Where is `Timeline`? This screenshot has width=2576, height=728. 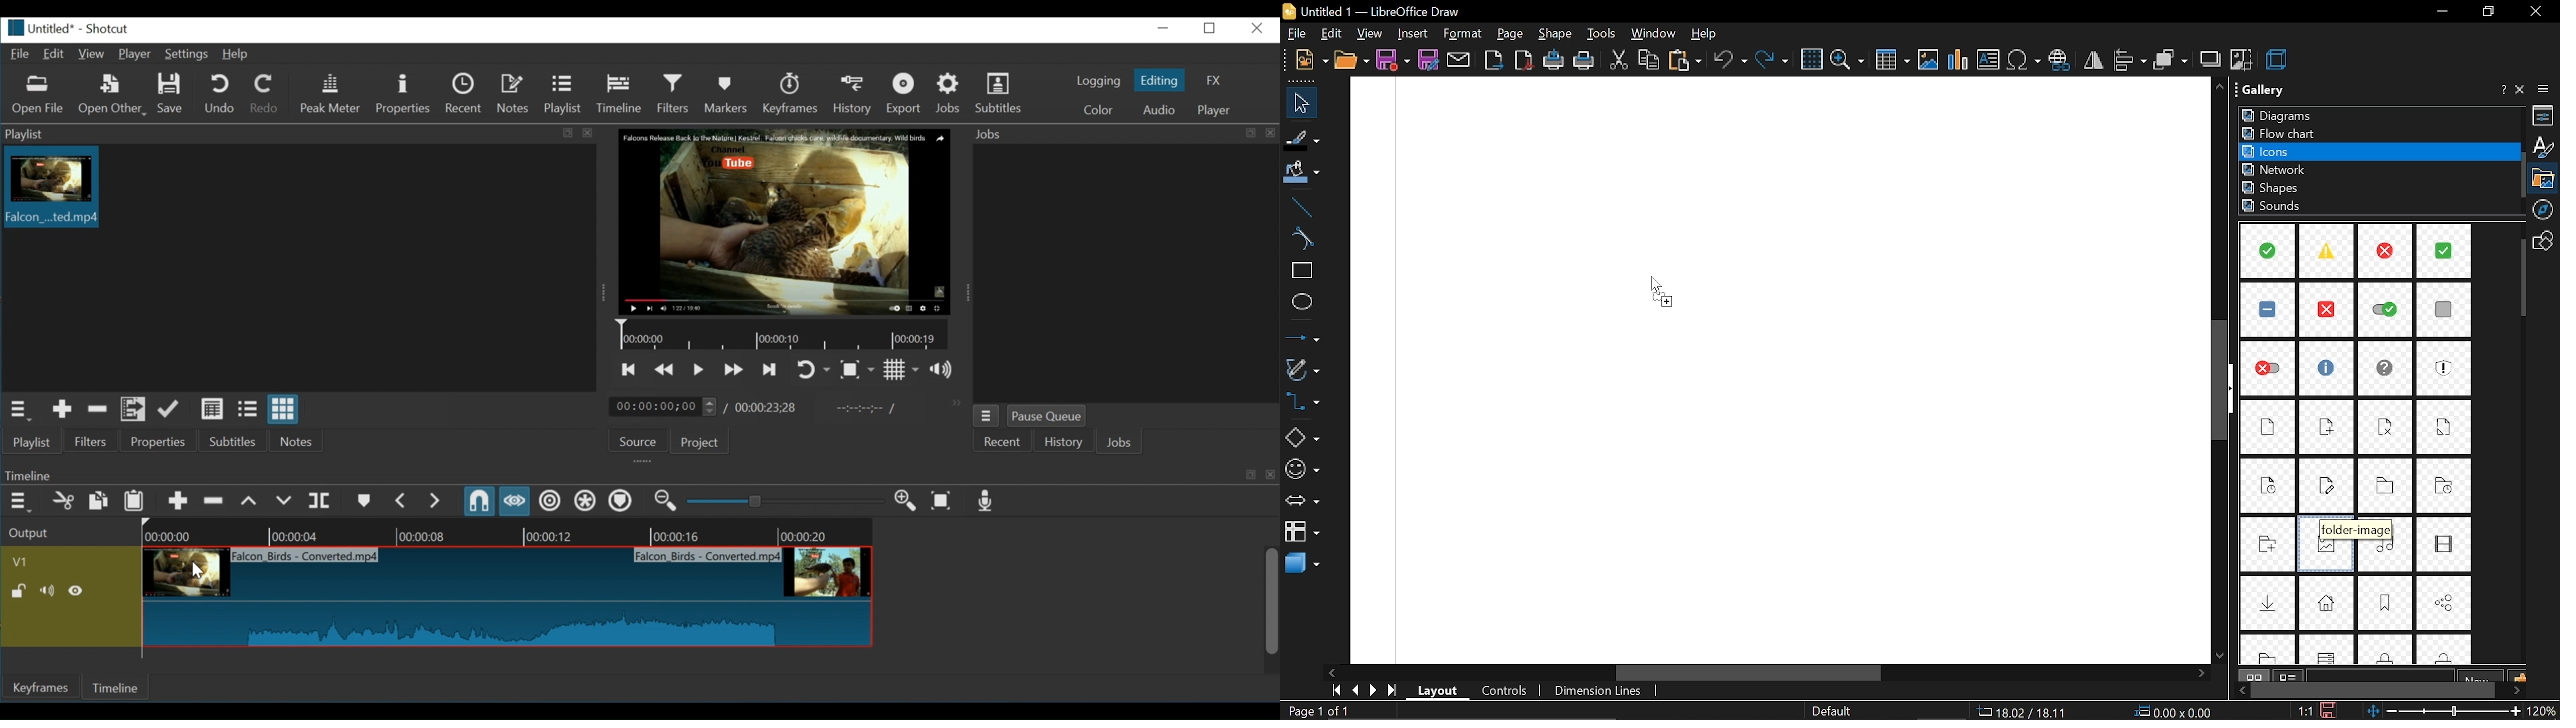
Timeline is located at coordinates (695, 532).